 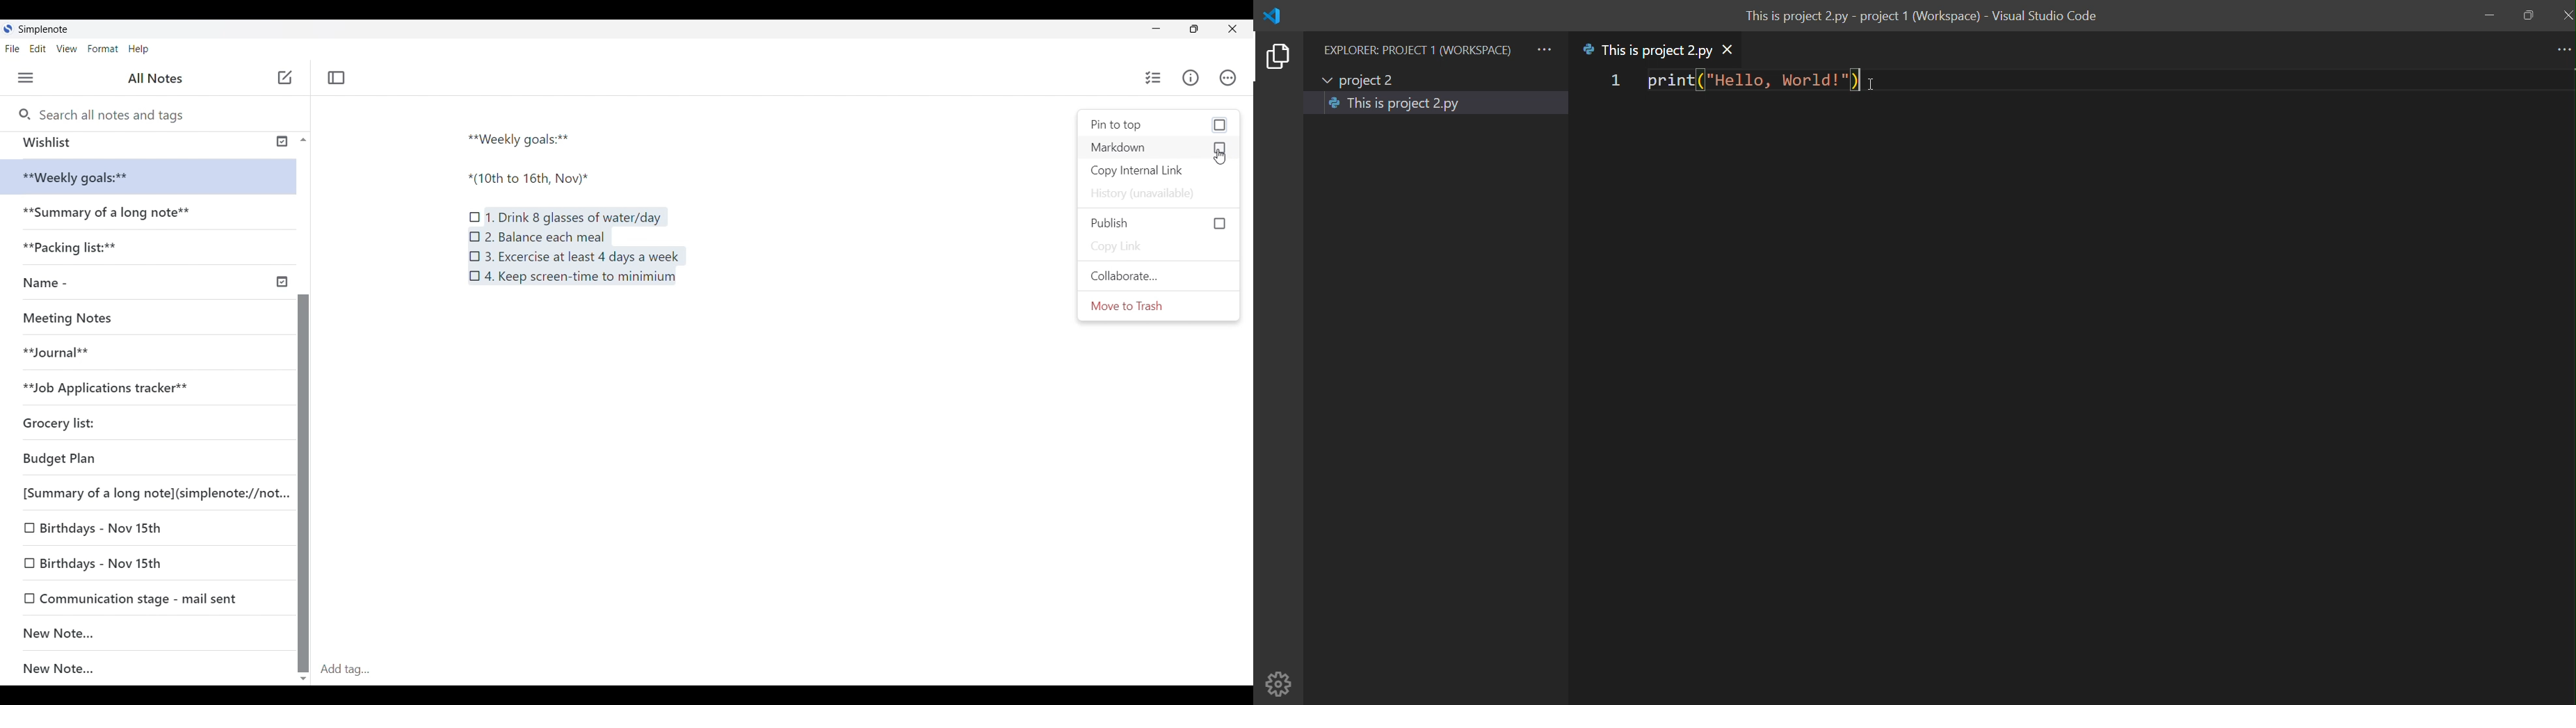 What do you see at coordinates (285, 77) in the screenshot?
I see `New note` at bounding box center [285, 77].